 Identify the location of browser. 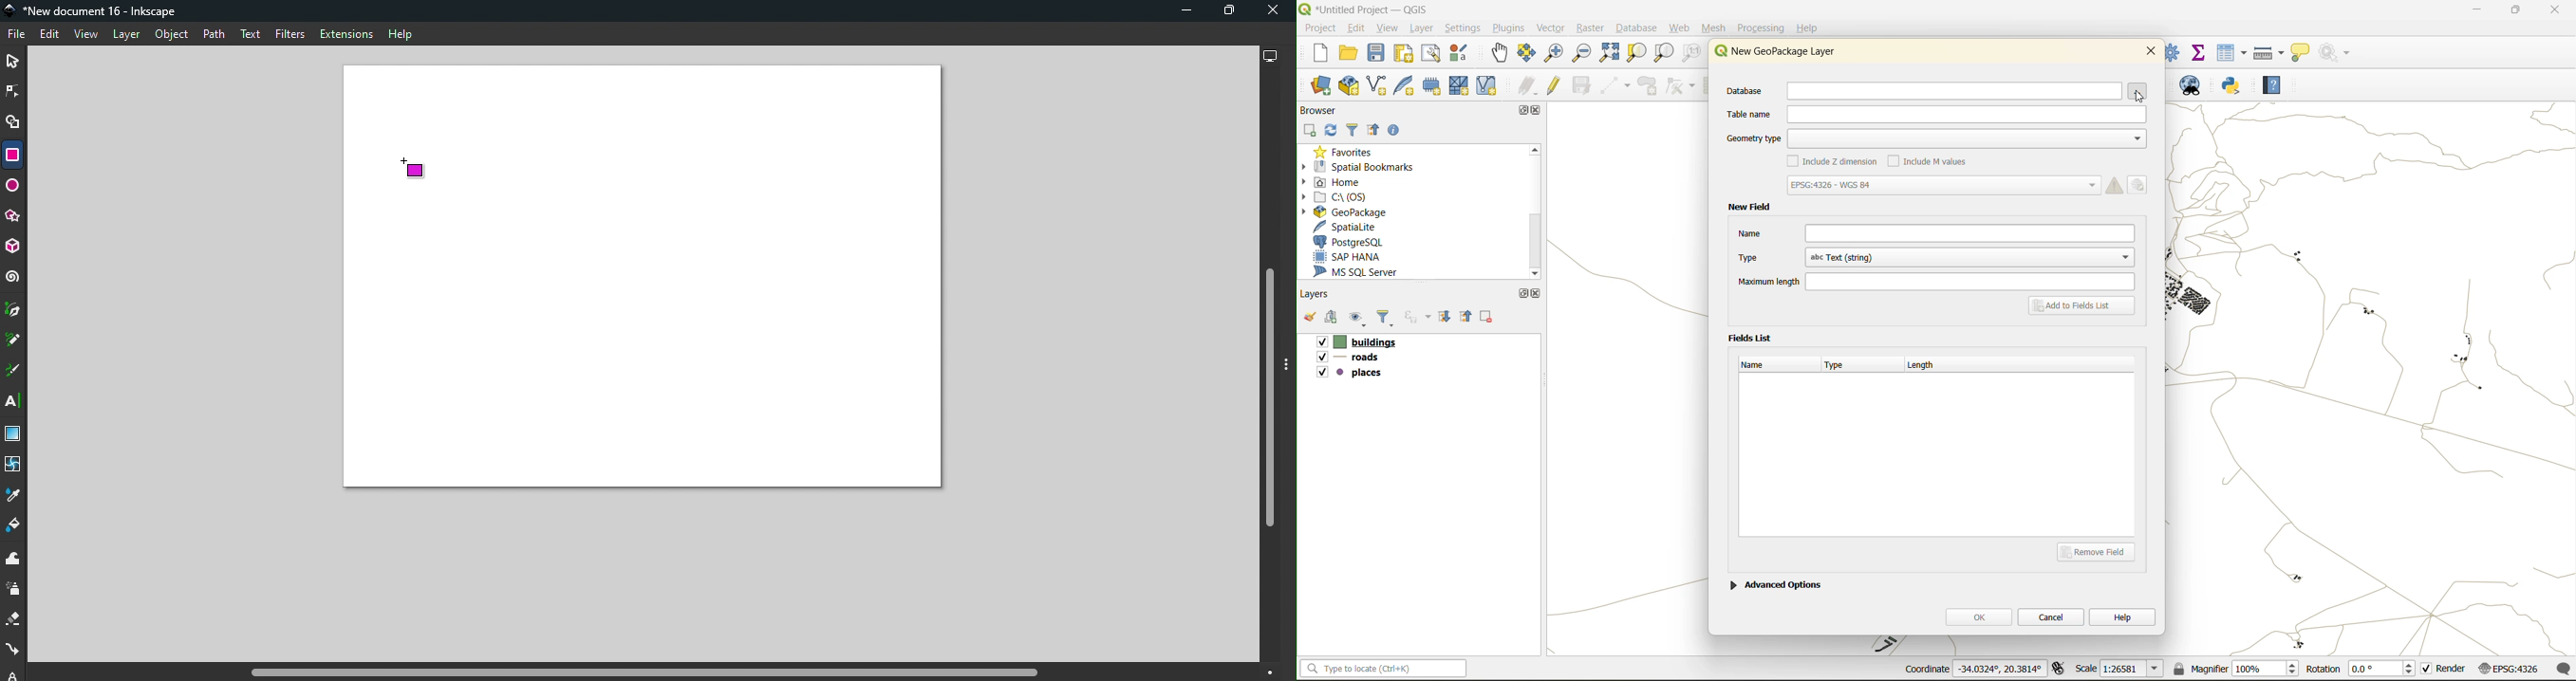
(1323, 110).